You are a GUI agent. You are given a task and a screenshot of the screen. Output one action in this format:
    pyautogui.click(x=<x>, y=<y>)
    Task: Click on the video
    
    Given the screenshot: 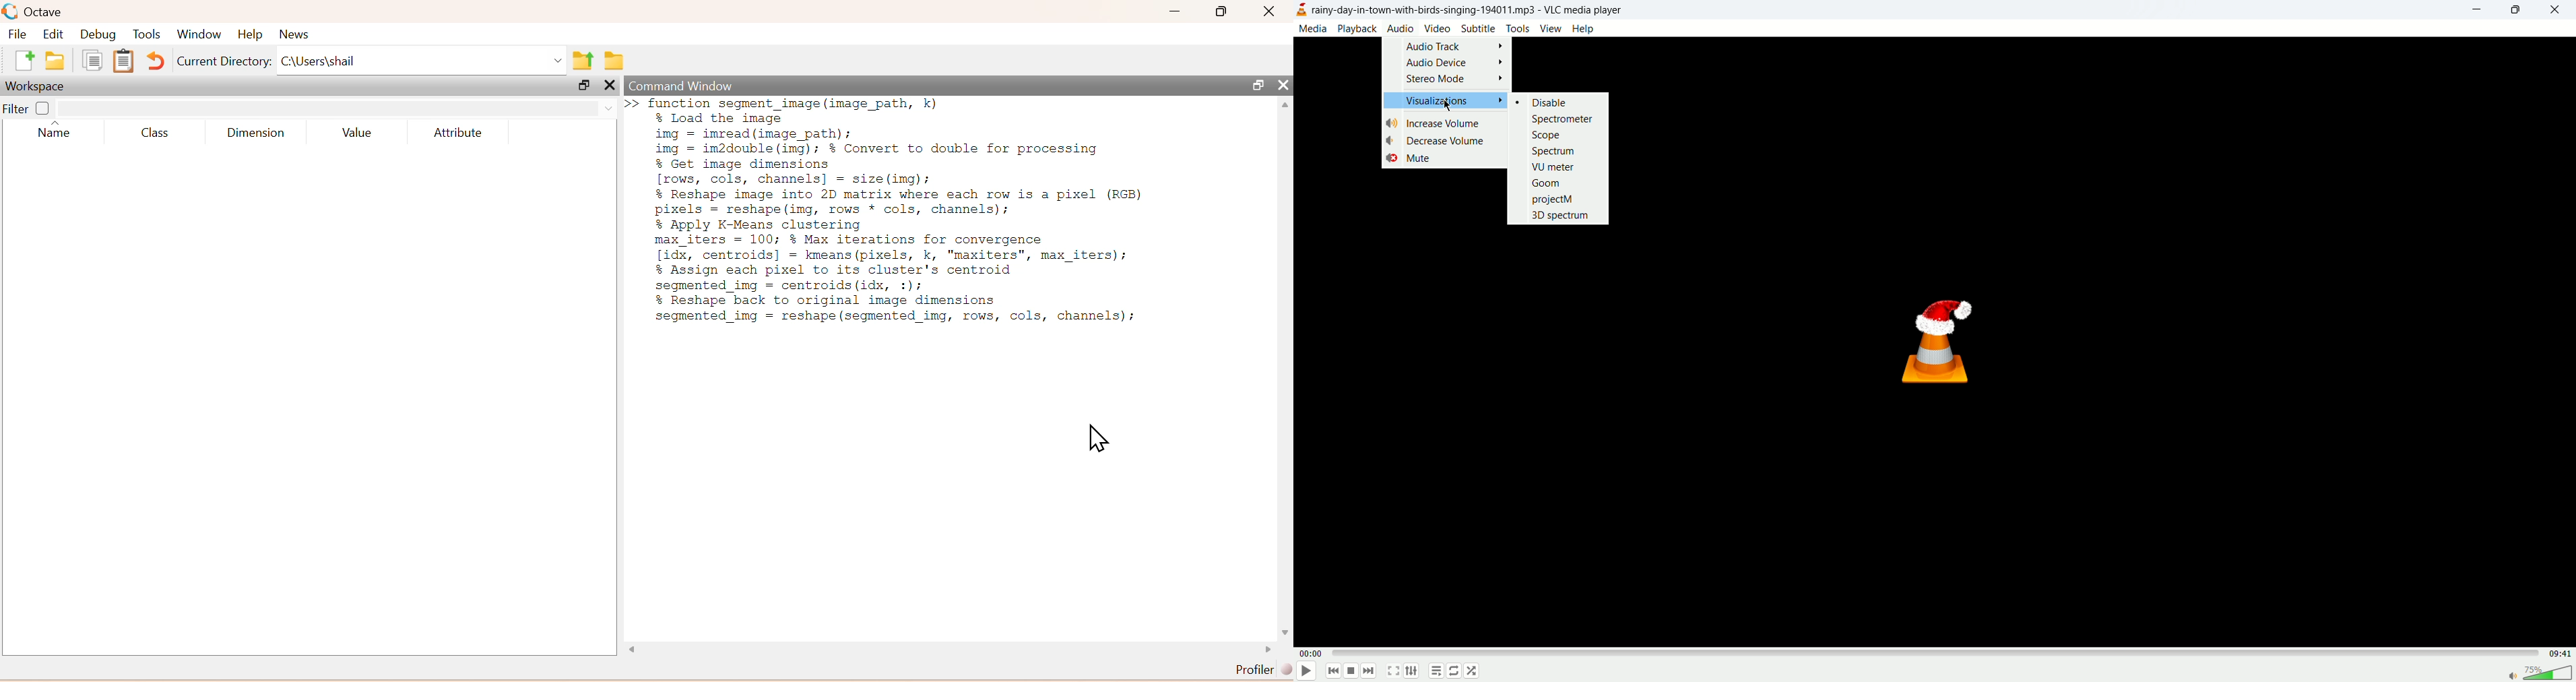 What is the action you would take?
    pyautogui.click(x=1438, y=29)
    